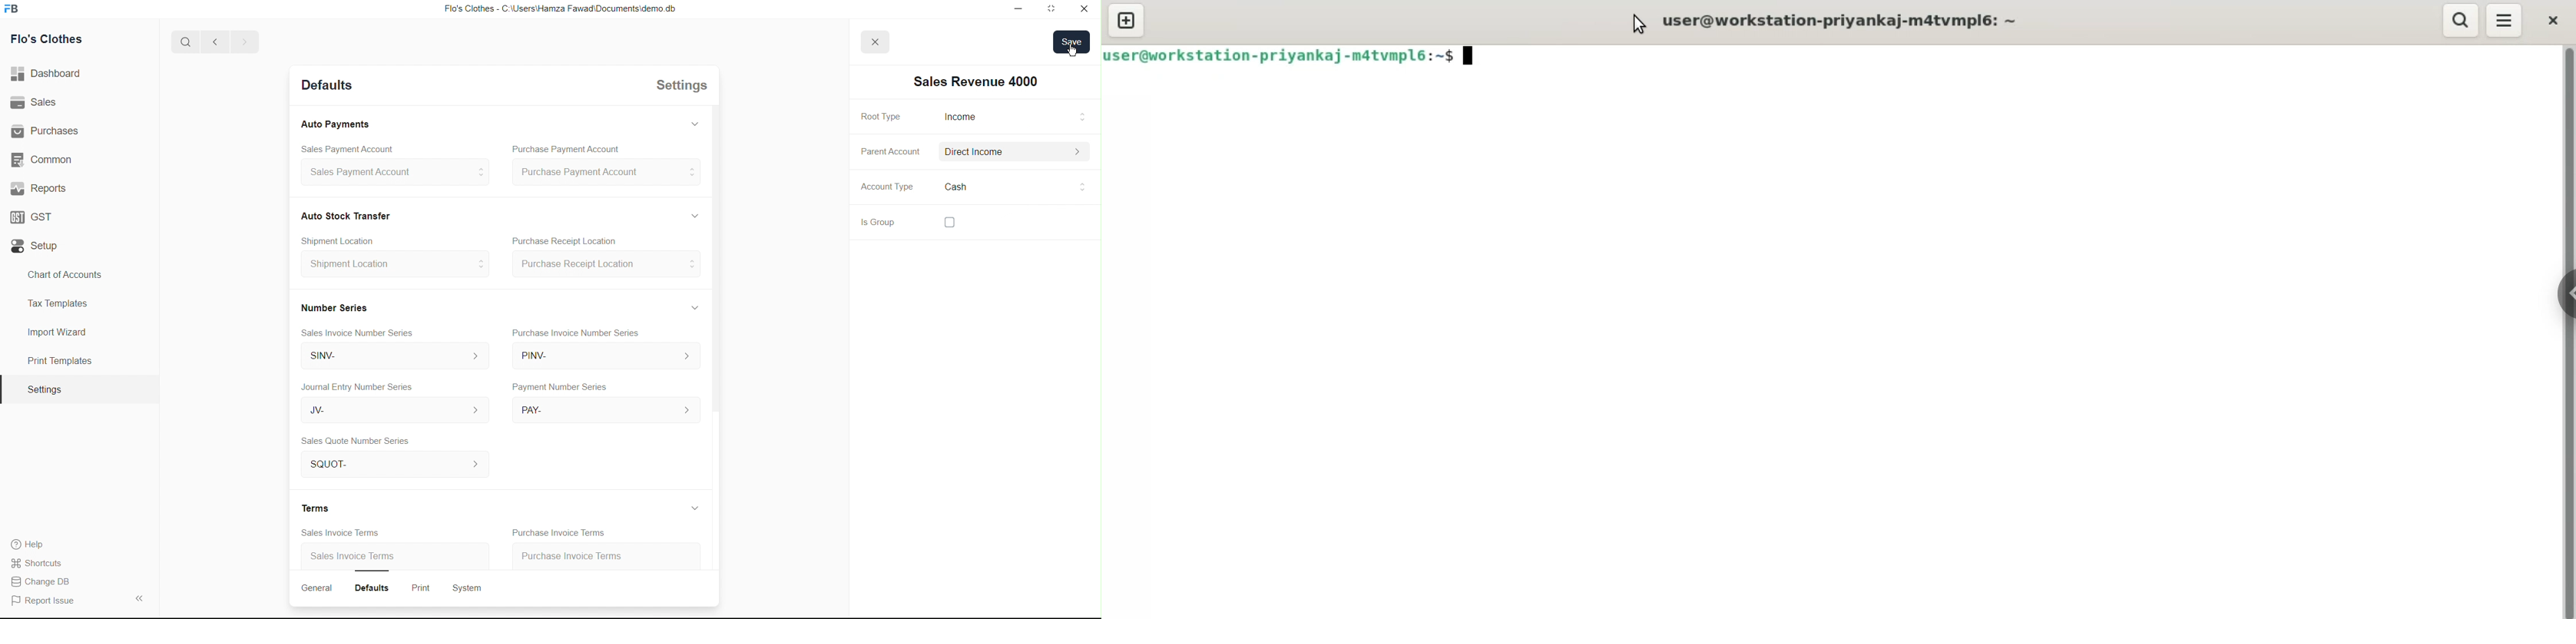  What do you see at coordinates (579, 334) in the screenshot?
I see `Purchase Invoice Number Series` at bounding box center [579, 334].